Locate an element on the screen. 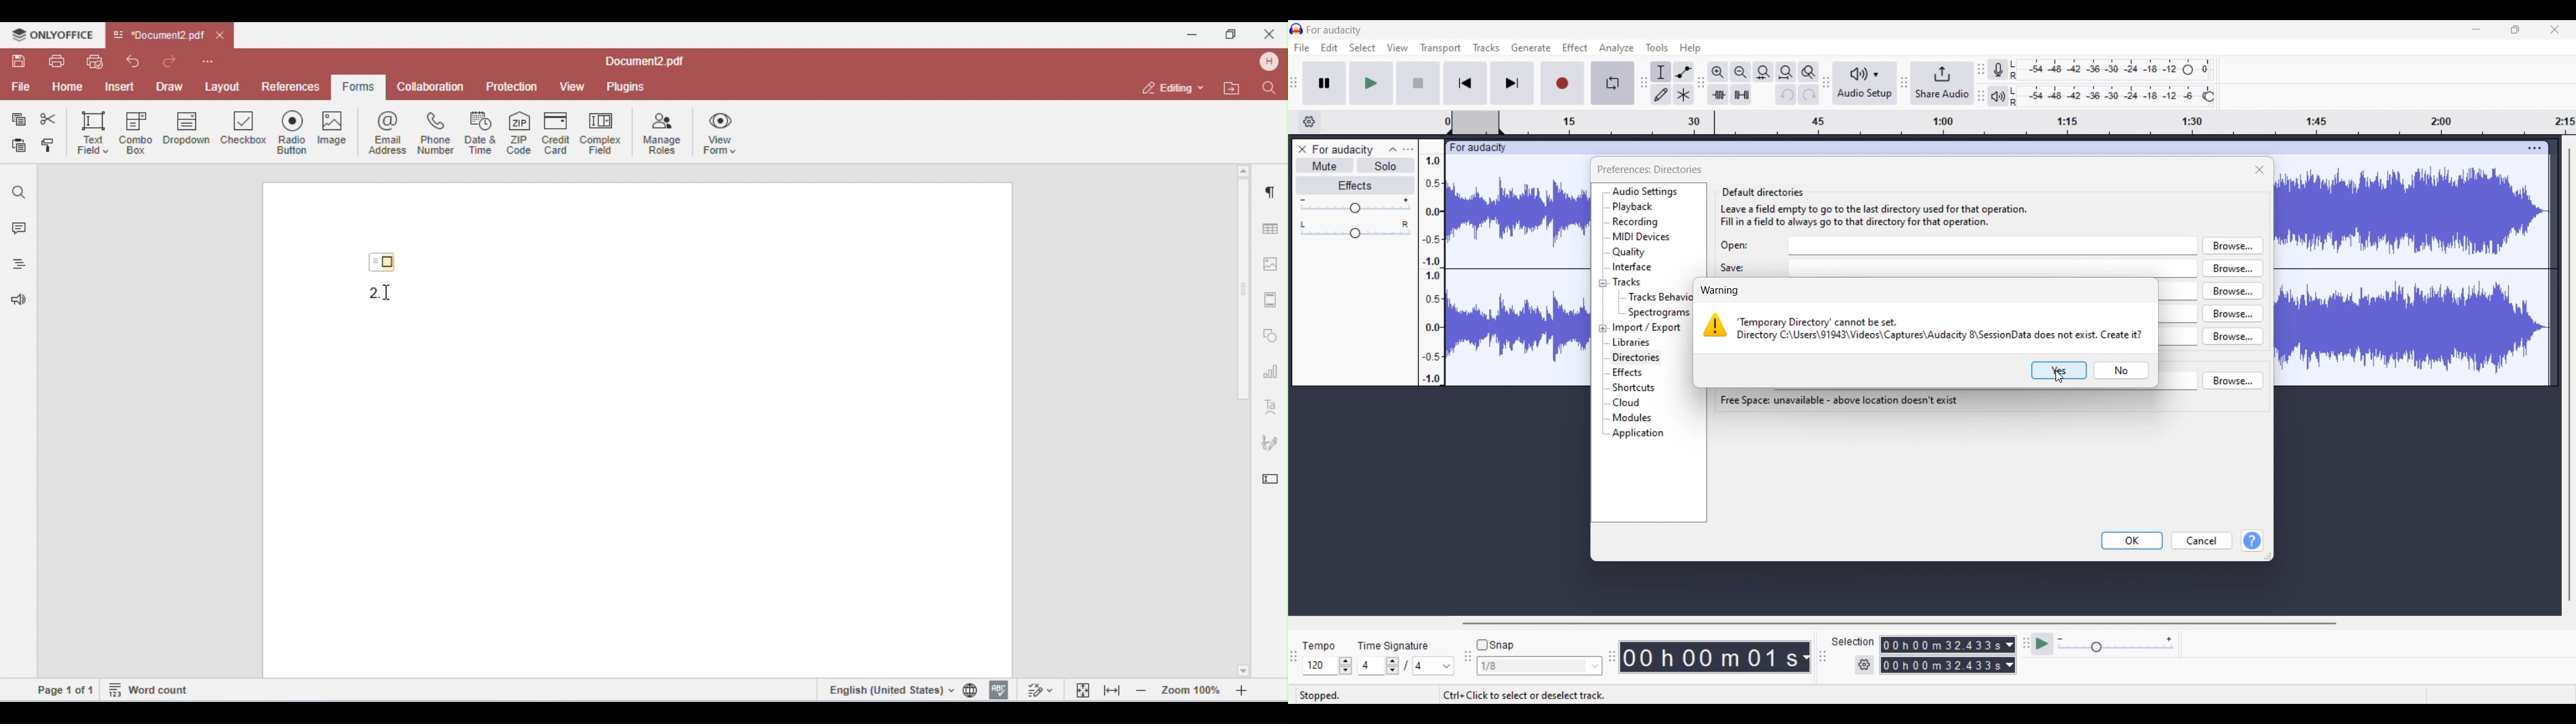 The width and height of the screenshot is (2576, 728). Share audio is located at coordinates (1943, 82).